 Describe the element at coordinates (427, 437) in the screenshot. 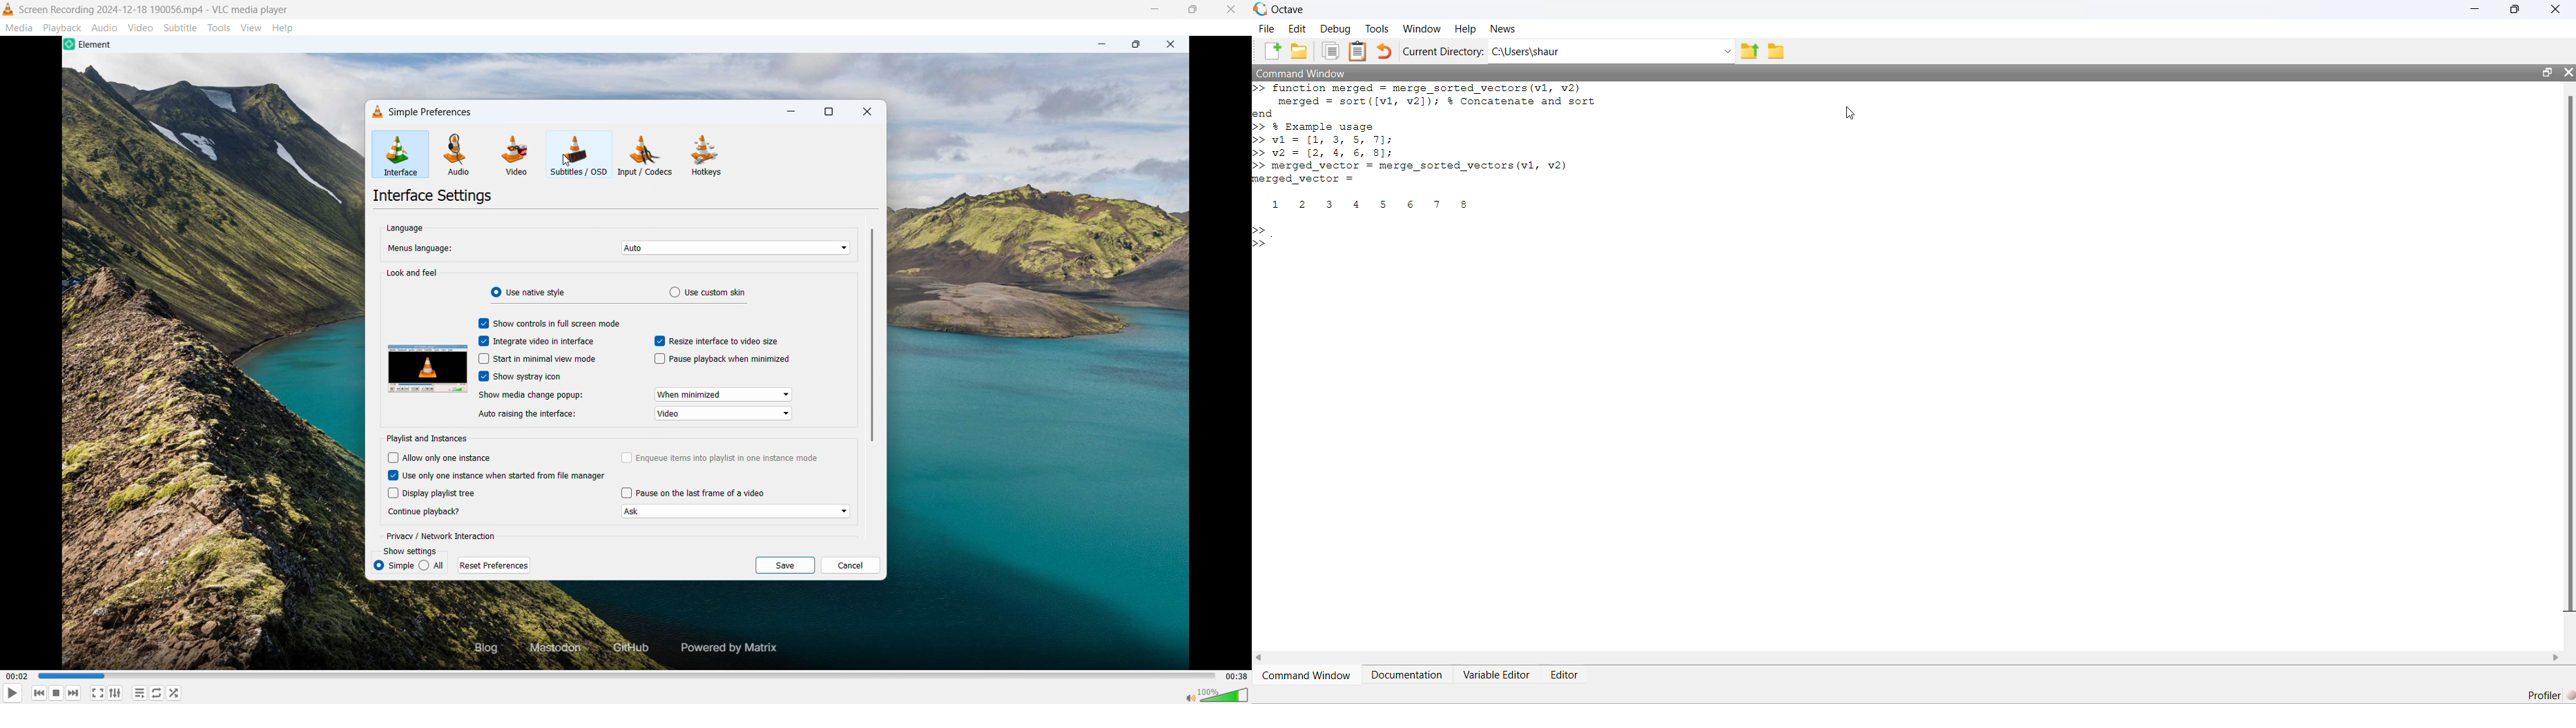

I see `Playlist and instances ` at that location.